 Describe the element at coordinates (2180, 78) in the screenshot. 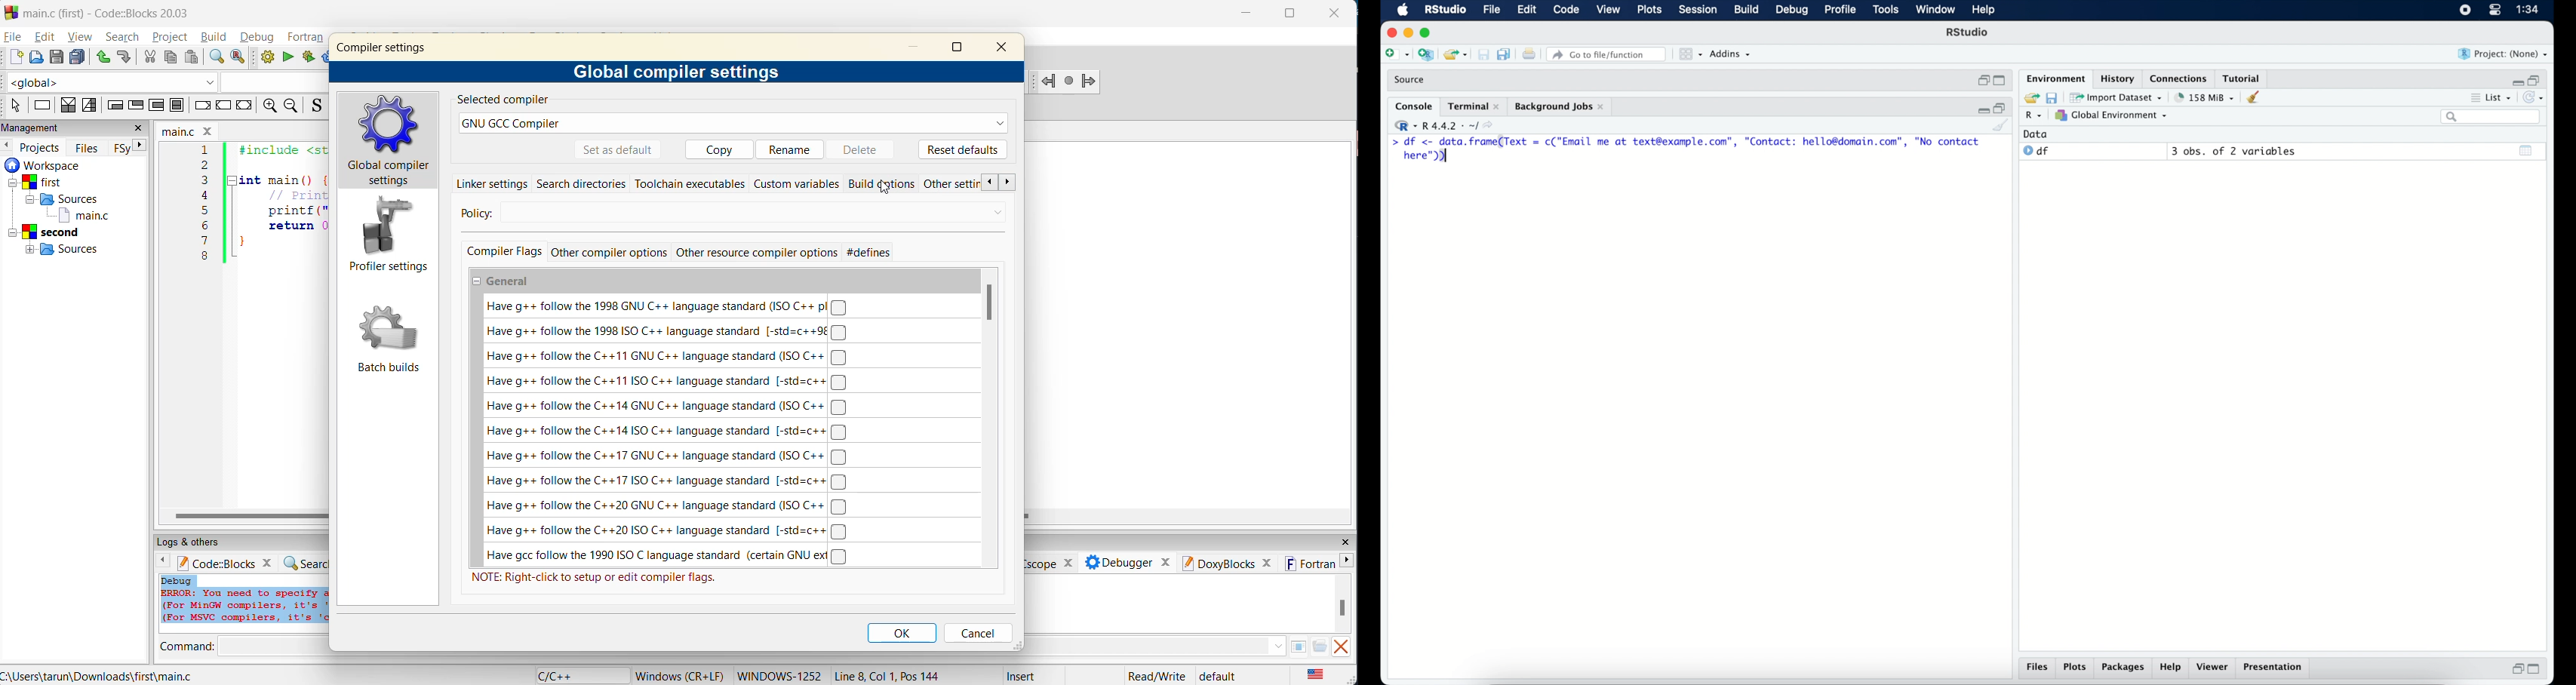

I see `connections` at that location.